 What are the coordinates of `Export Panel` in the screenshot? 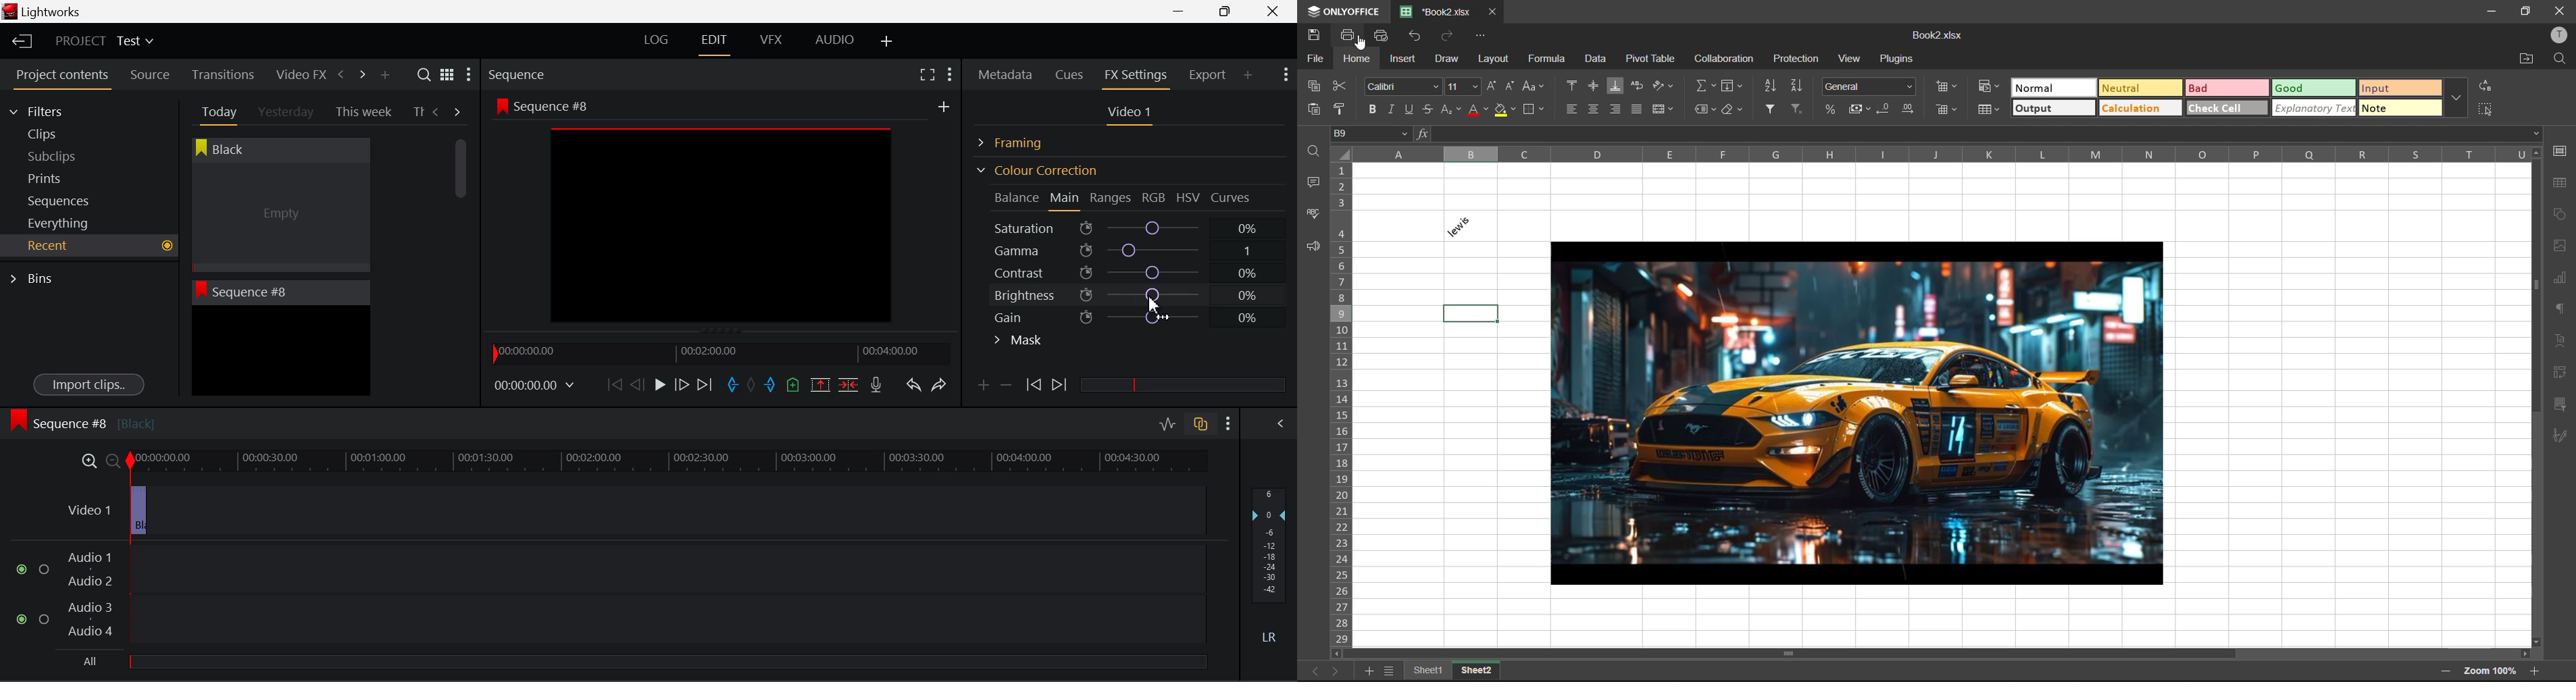 It's located at (1209, 74).